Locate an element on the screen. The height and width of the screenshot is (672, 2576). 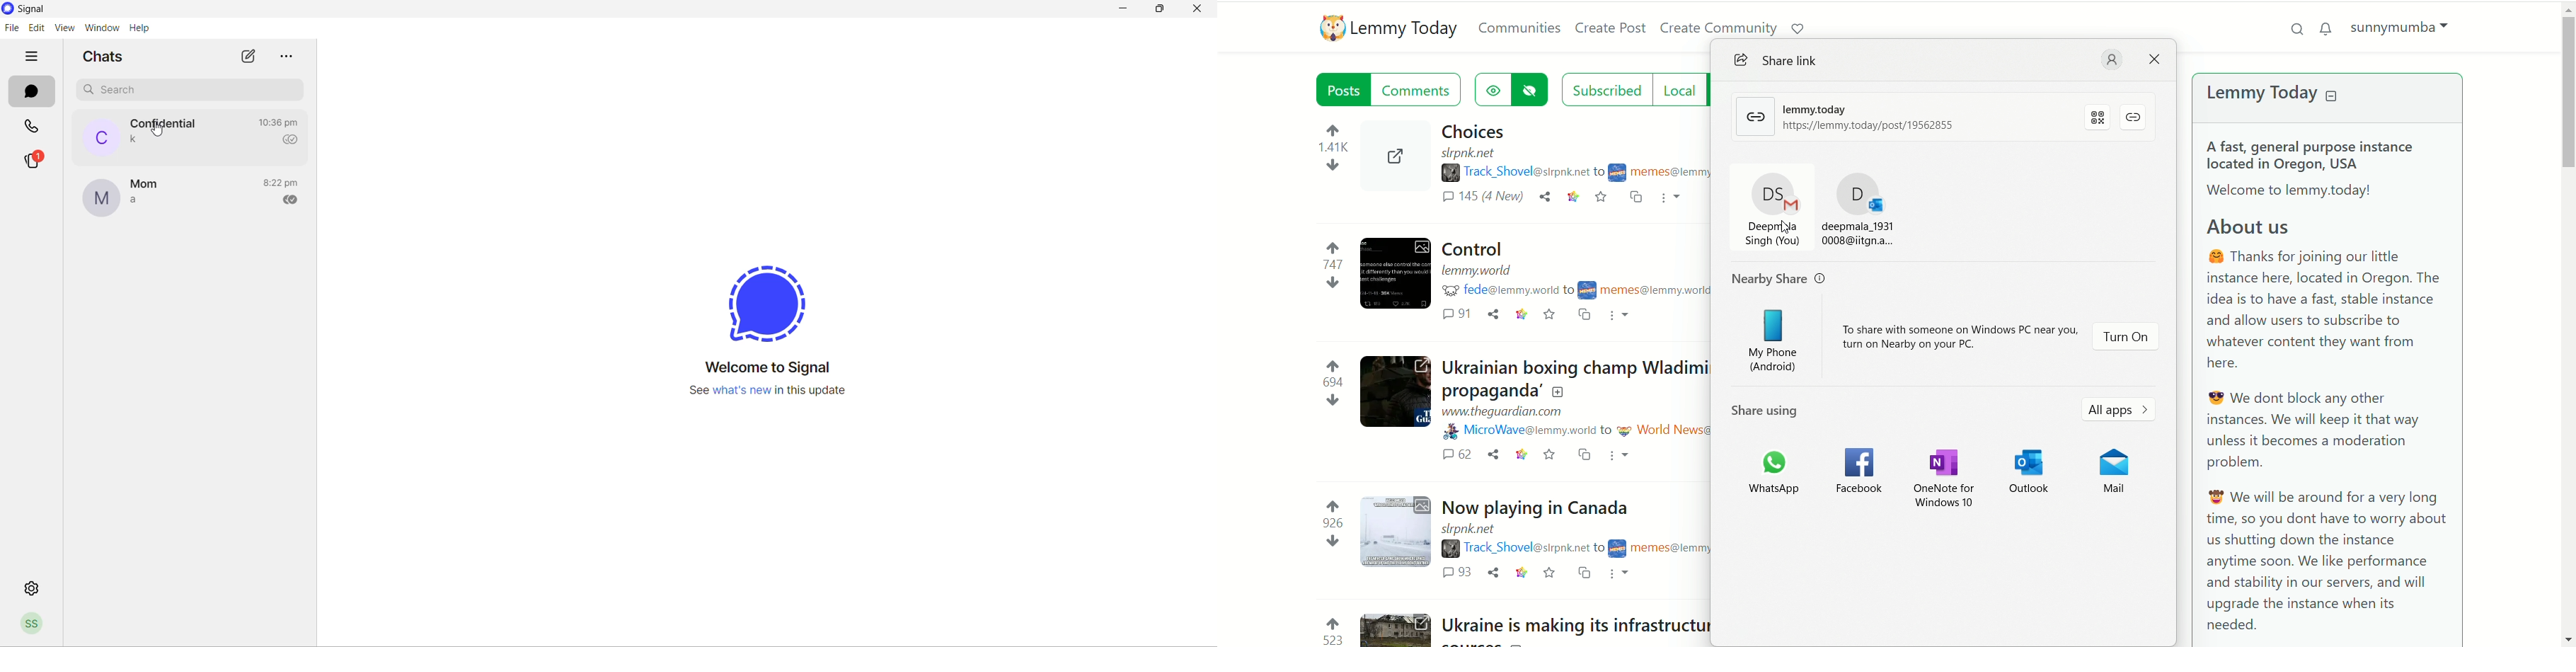
facebook is located at coordinates (1861, 469).